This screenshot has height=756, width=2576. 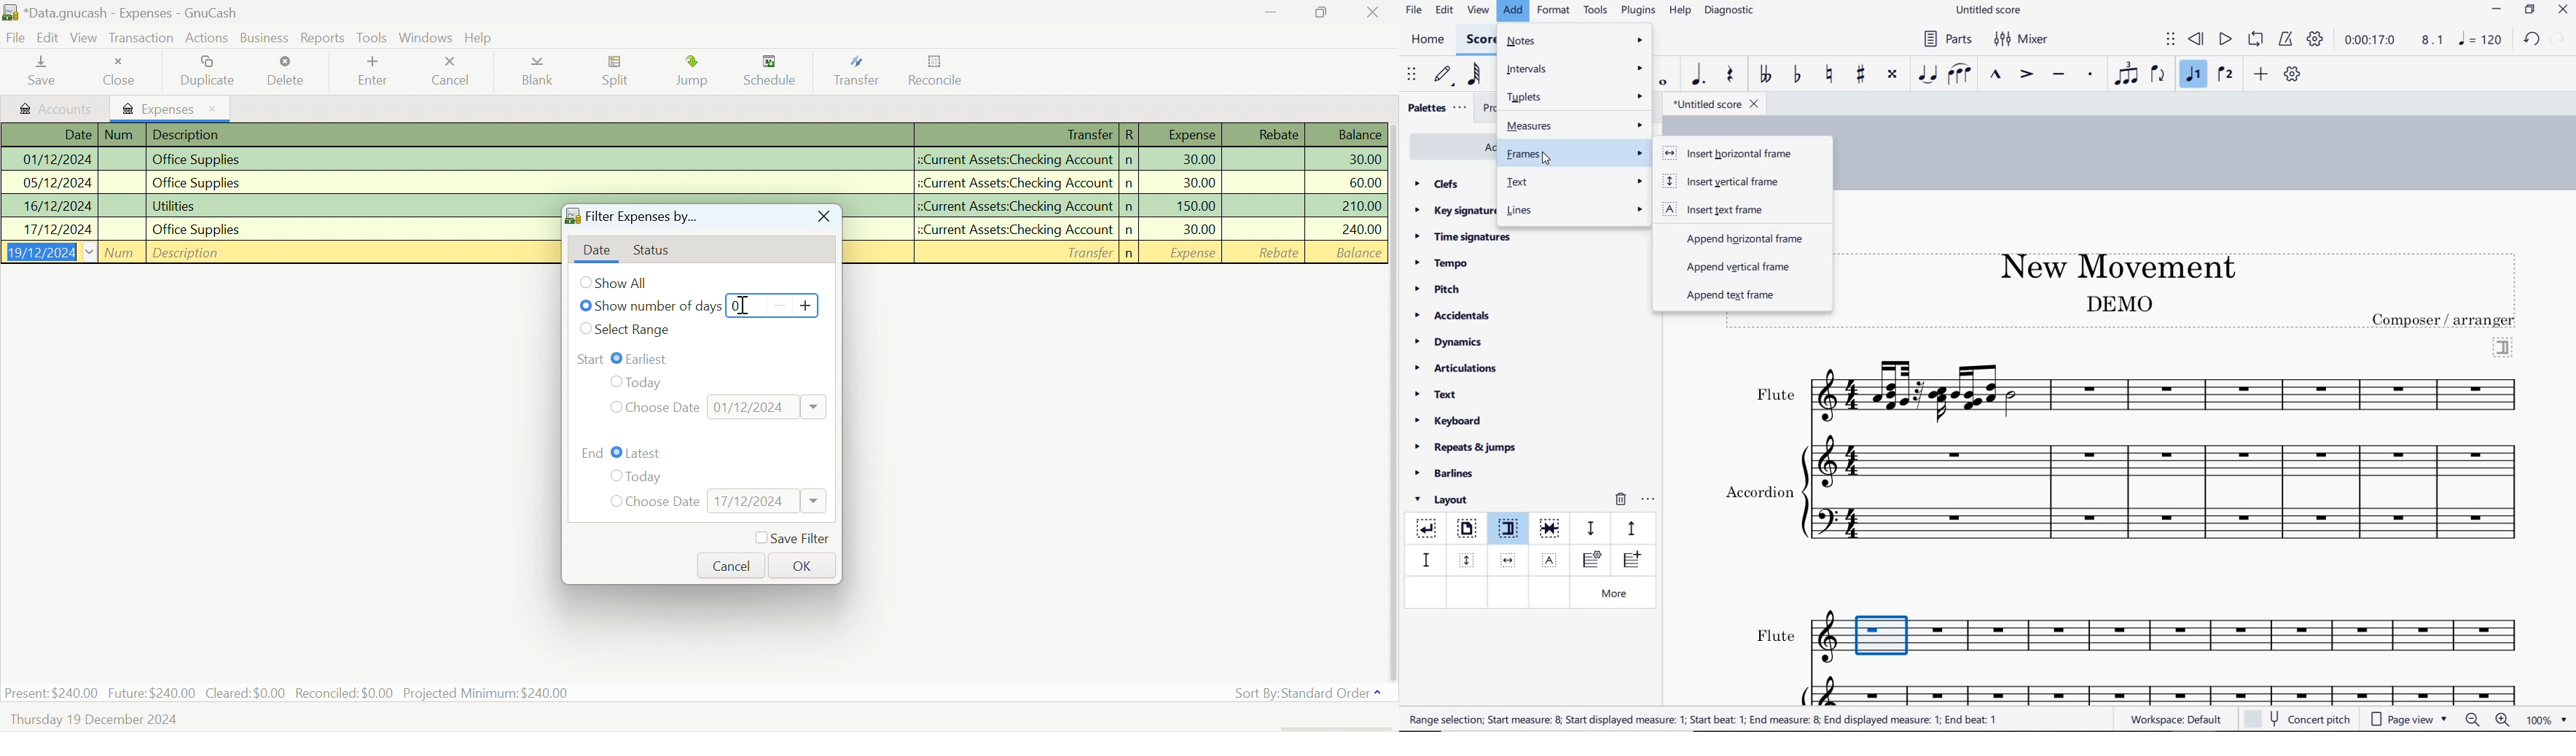 What do you see at coordinates (768, 406) in the screenshot?
I see `Date Input` at bounding box center [768, 406].